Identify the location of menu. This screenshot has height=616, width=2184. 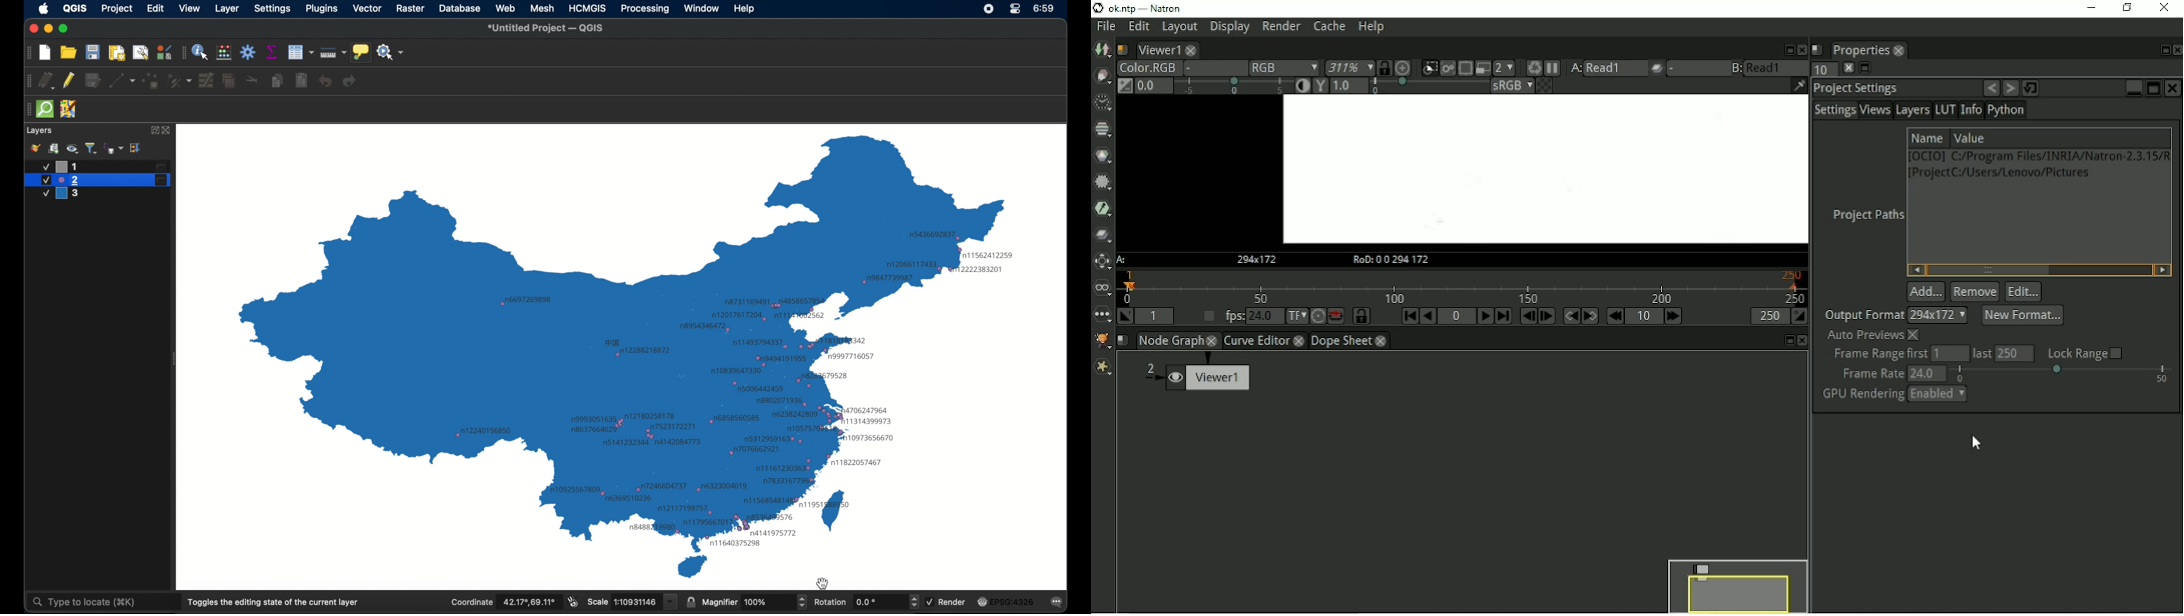
(1698, 69).